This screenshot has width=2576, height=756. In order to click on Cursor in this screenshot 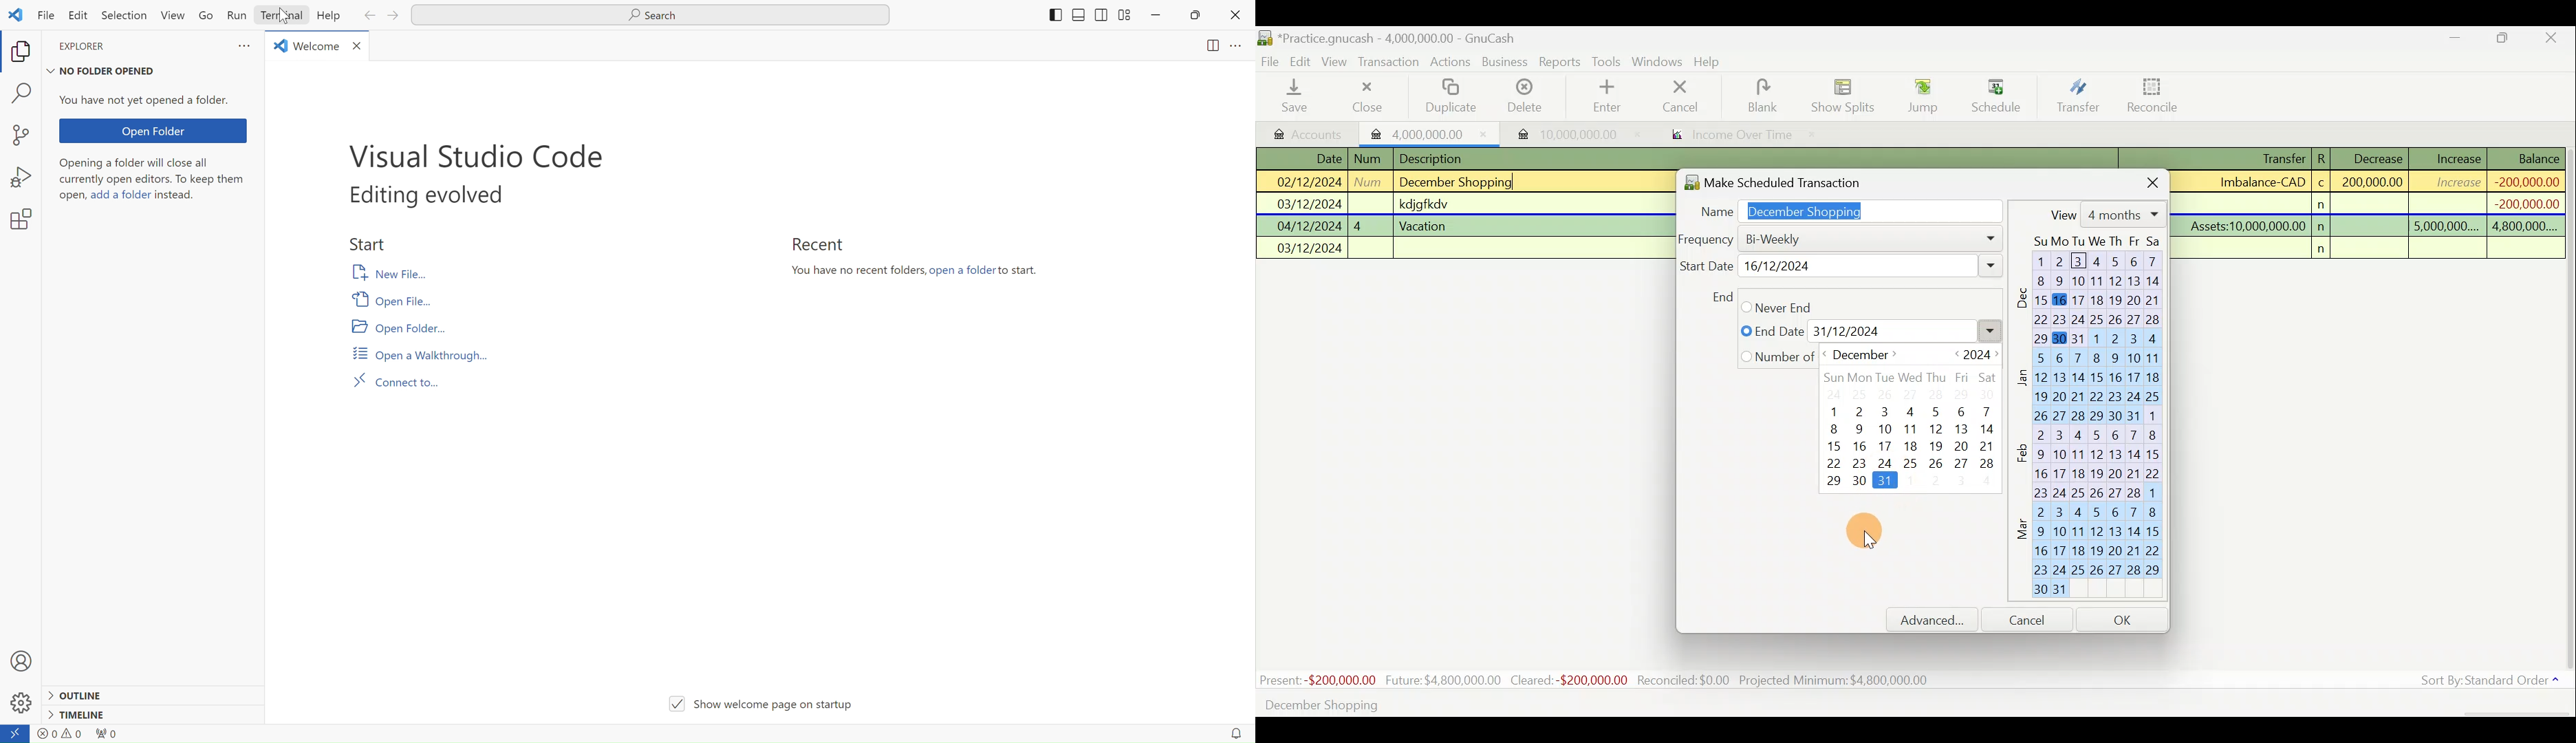, I will do `click(1995, 90)`.